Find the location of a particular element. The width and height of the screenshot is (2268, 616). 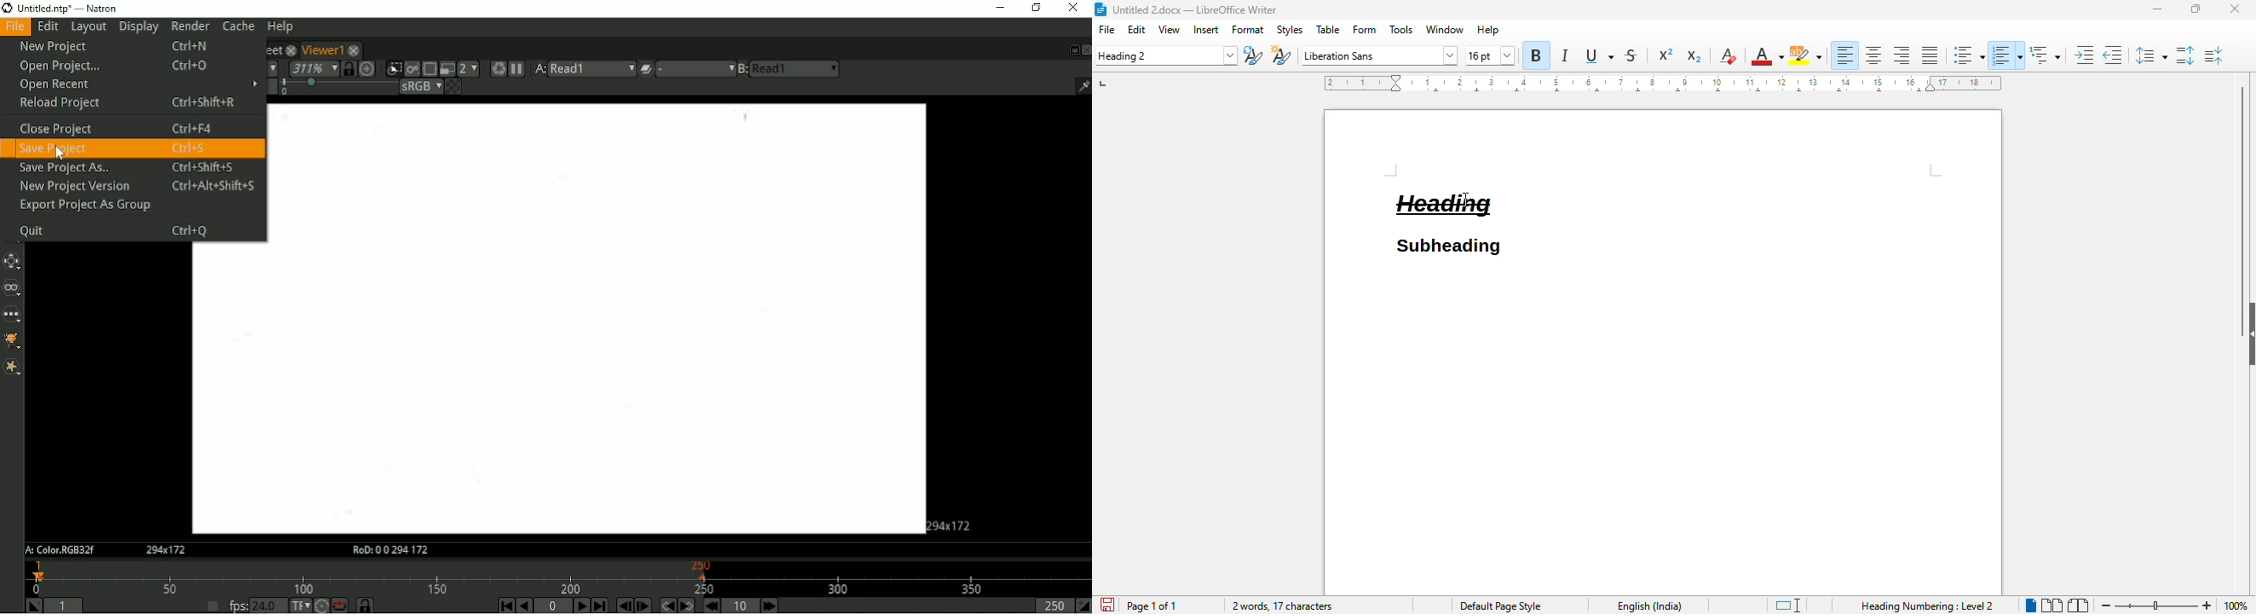

text language is located at coordinates (1650, 606).